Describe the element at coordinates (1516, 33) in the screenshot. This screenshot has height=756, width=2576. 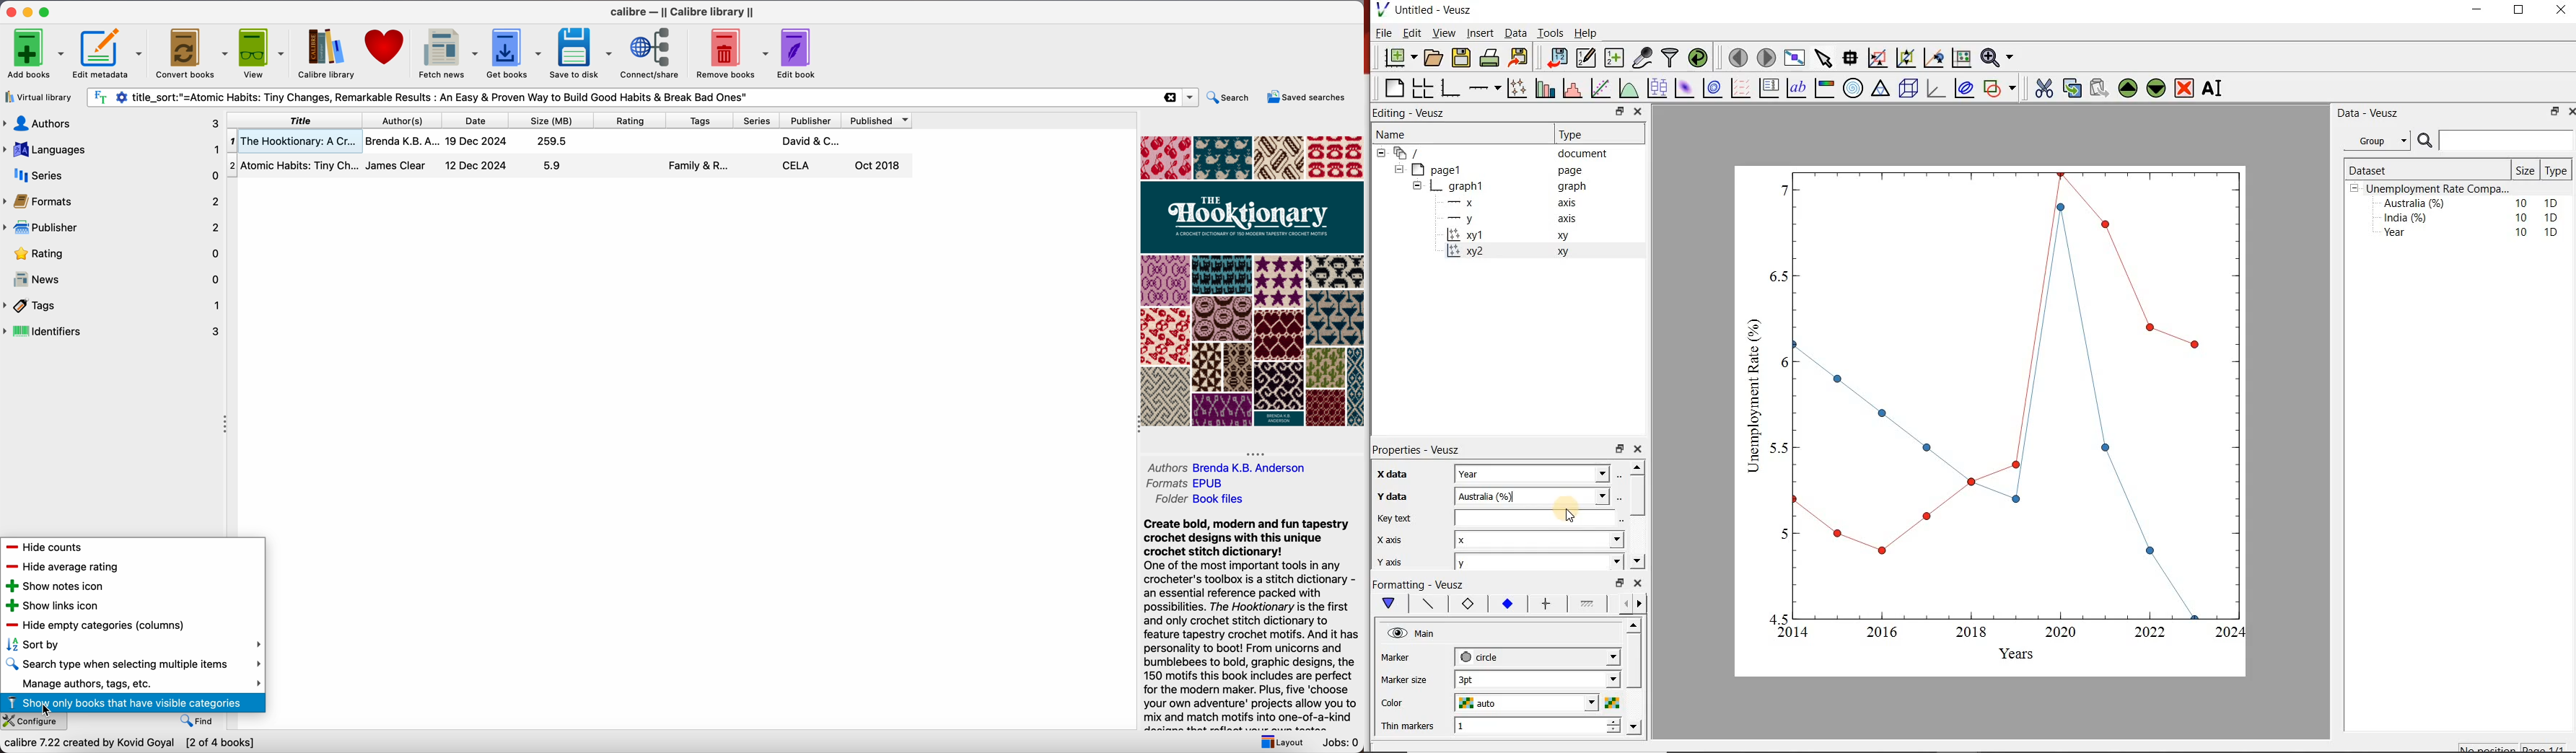
I see `Data` at that location.